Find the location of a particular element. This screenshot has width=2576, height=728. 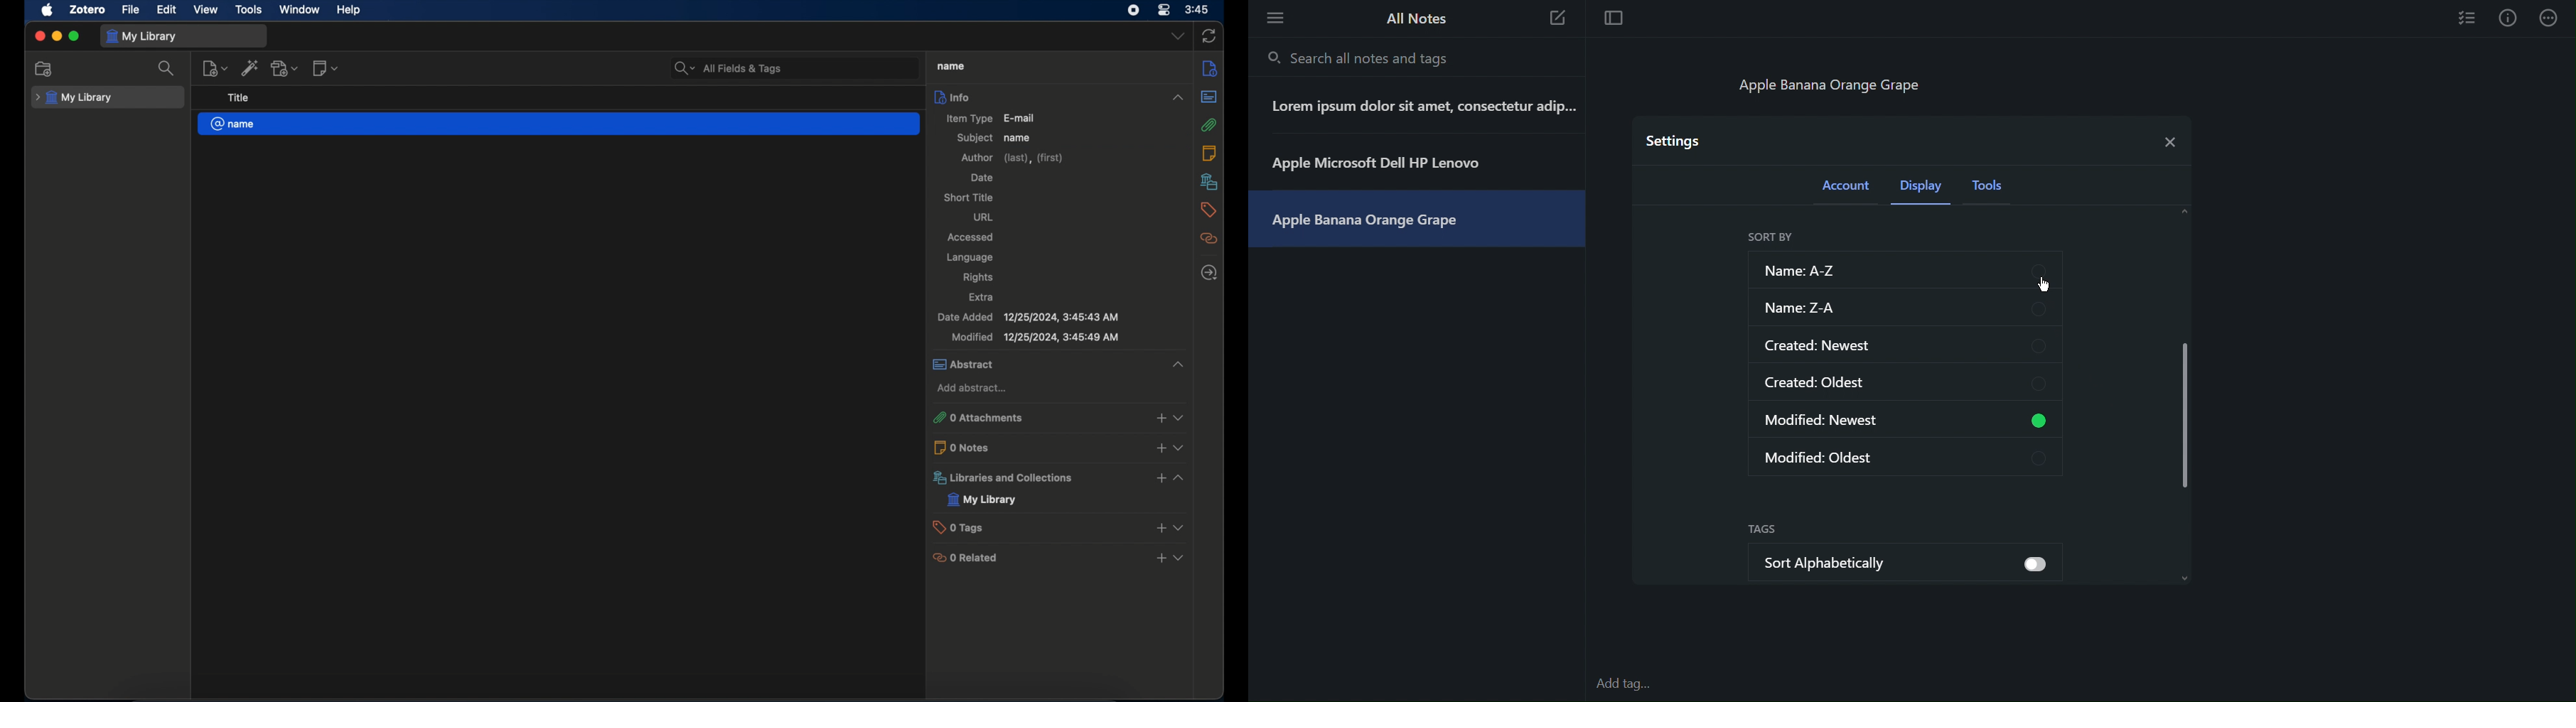

view is located at coordinates (206, 10).